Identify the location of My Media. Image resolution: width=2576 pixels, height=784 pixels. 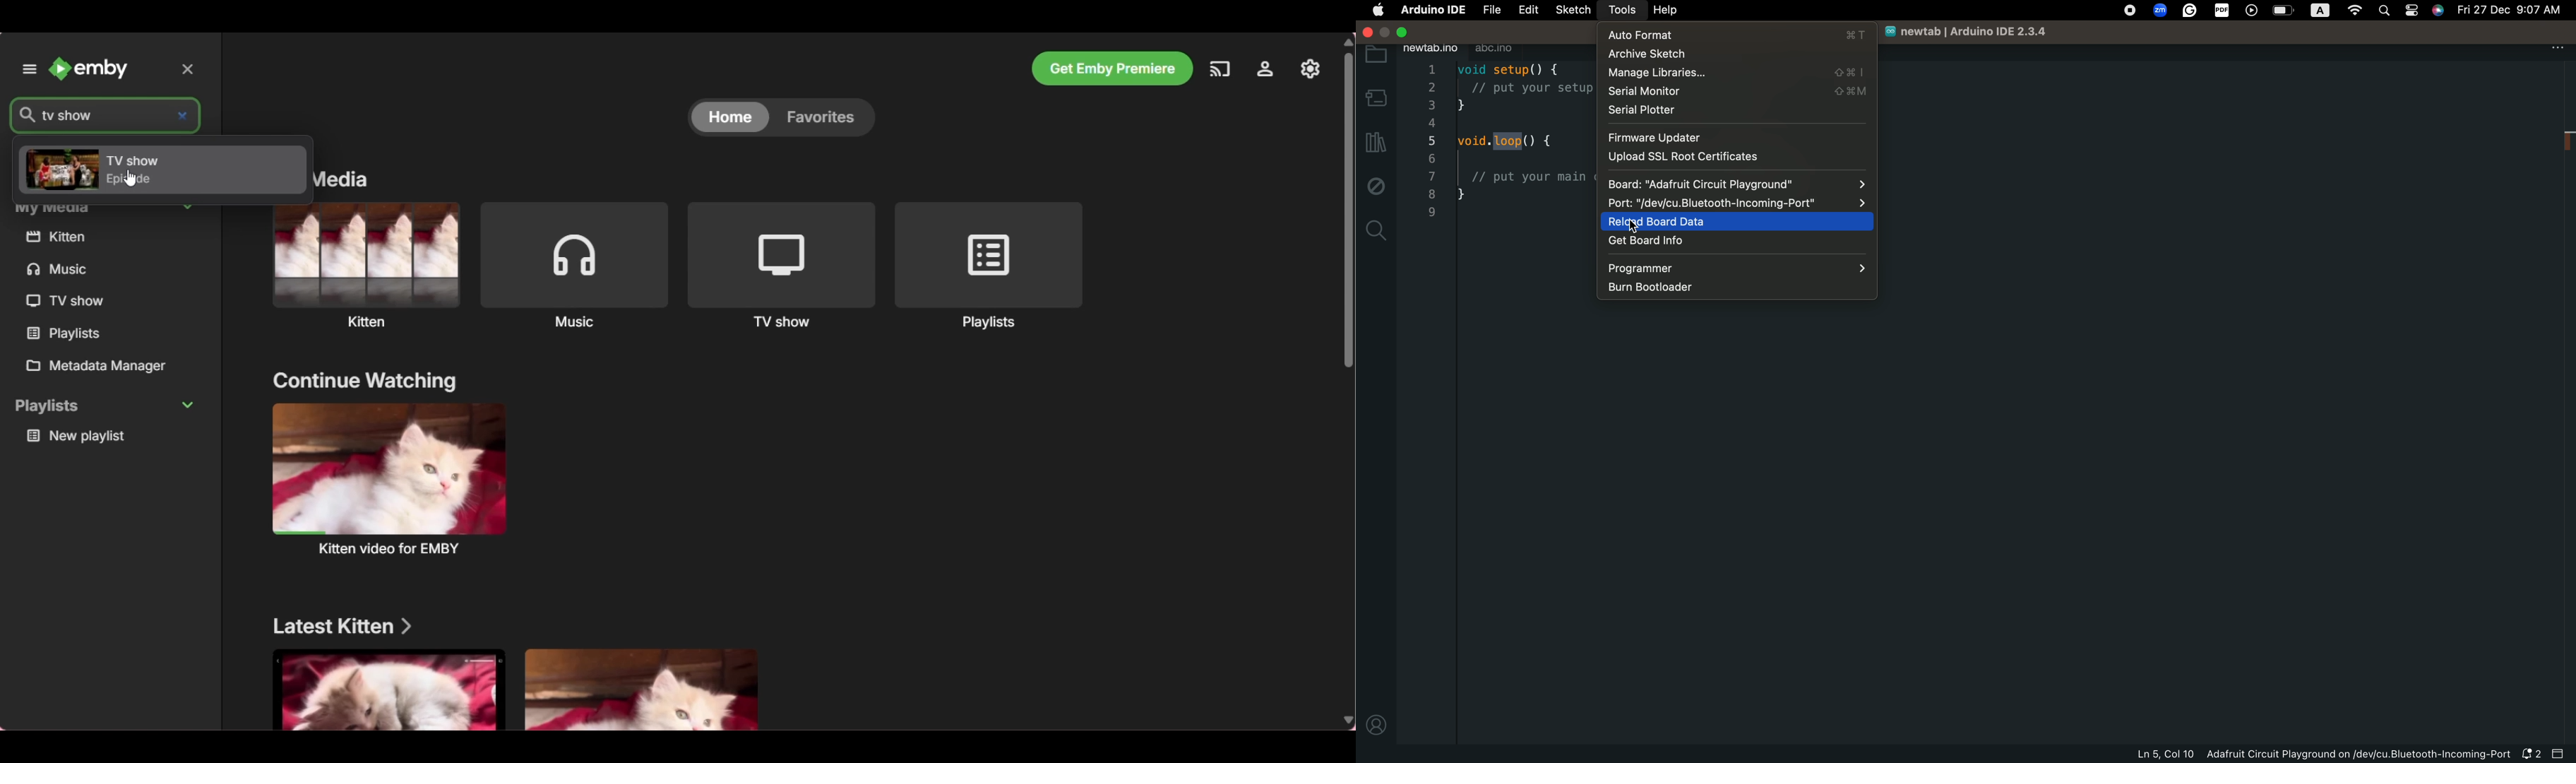
(104, 208).